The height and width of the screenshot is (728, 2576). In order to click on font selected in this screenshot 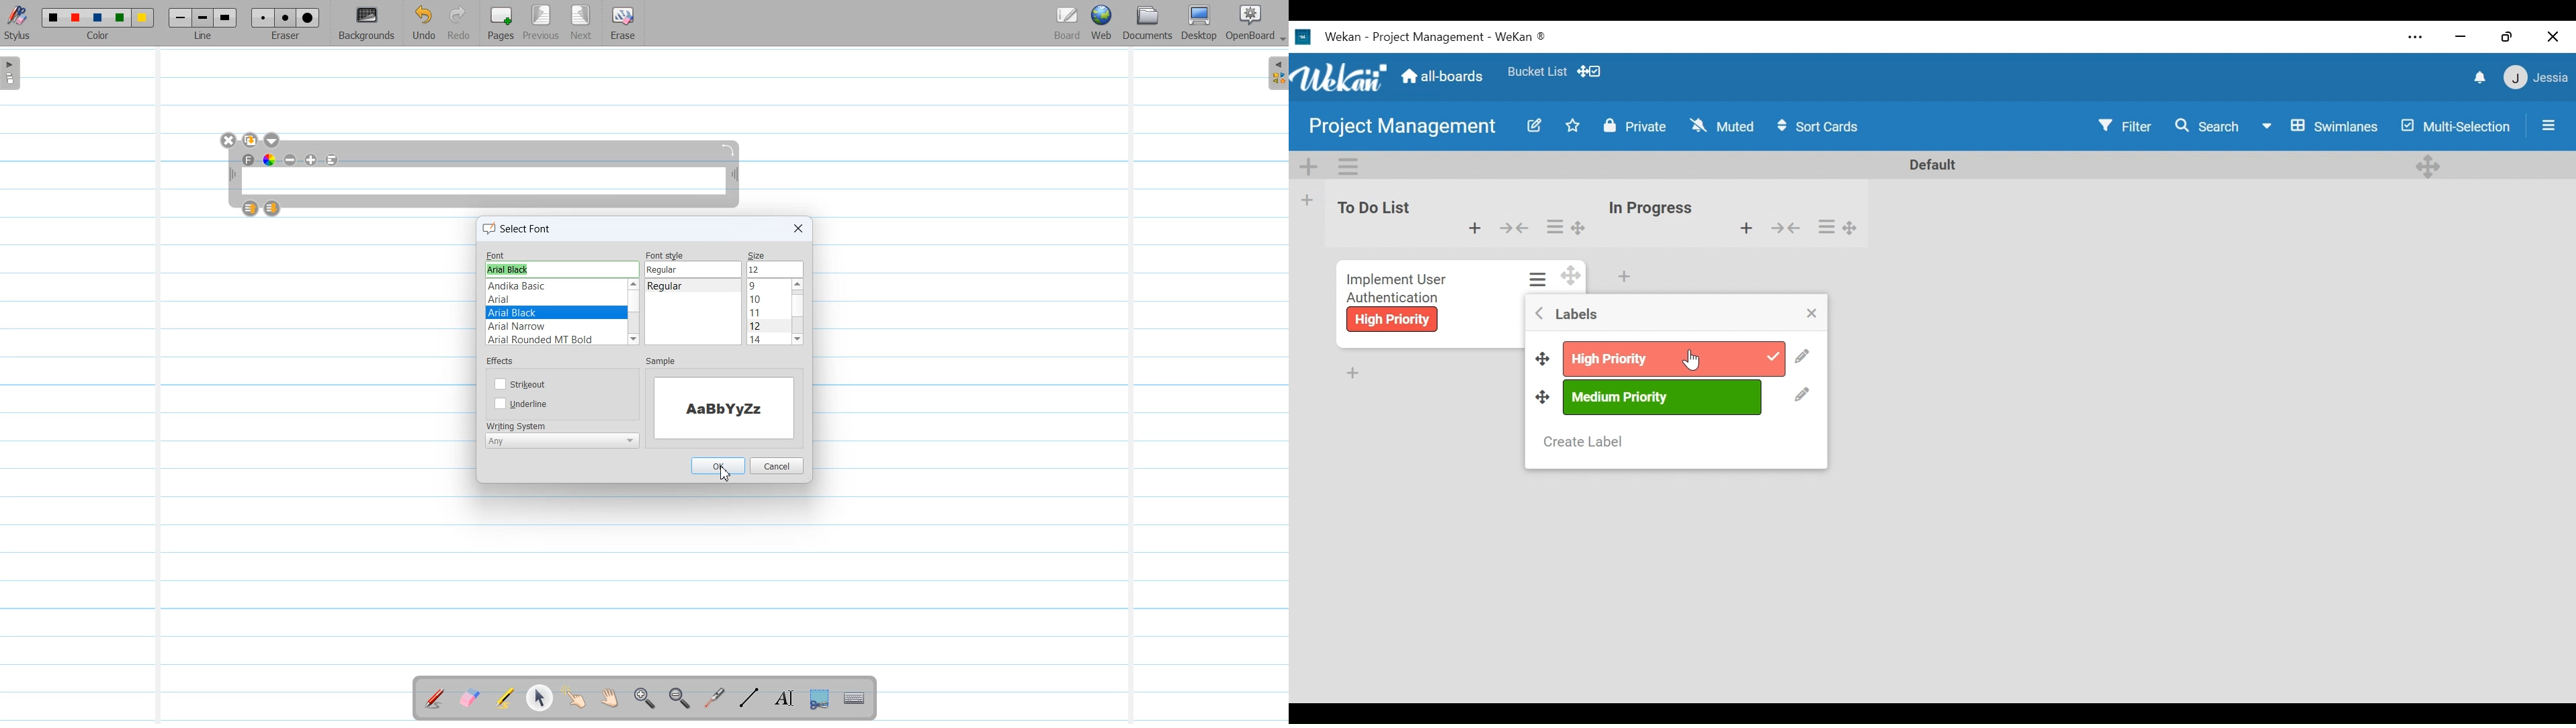, I will do `click(555, 312)`.